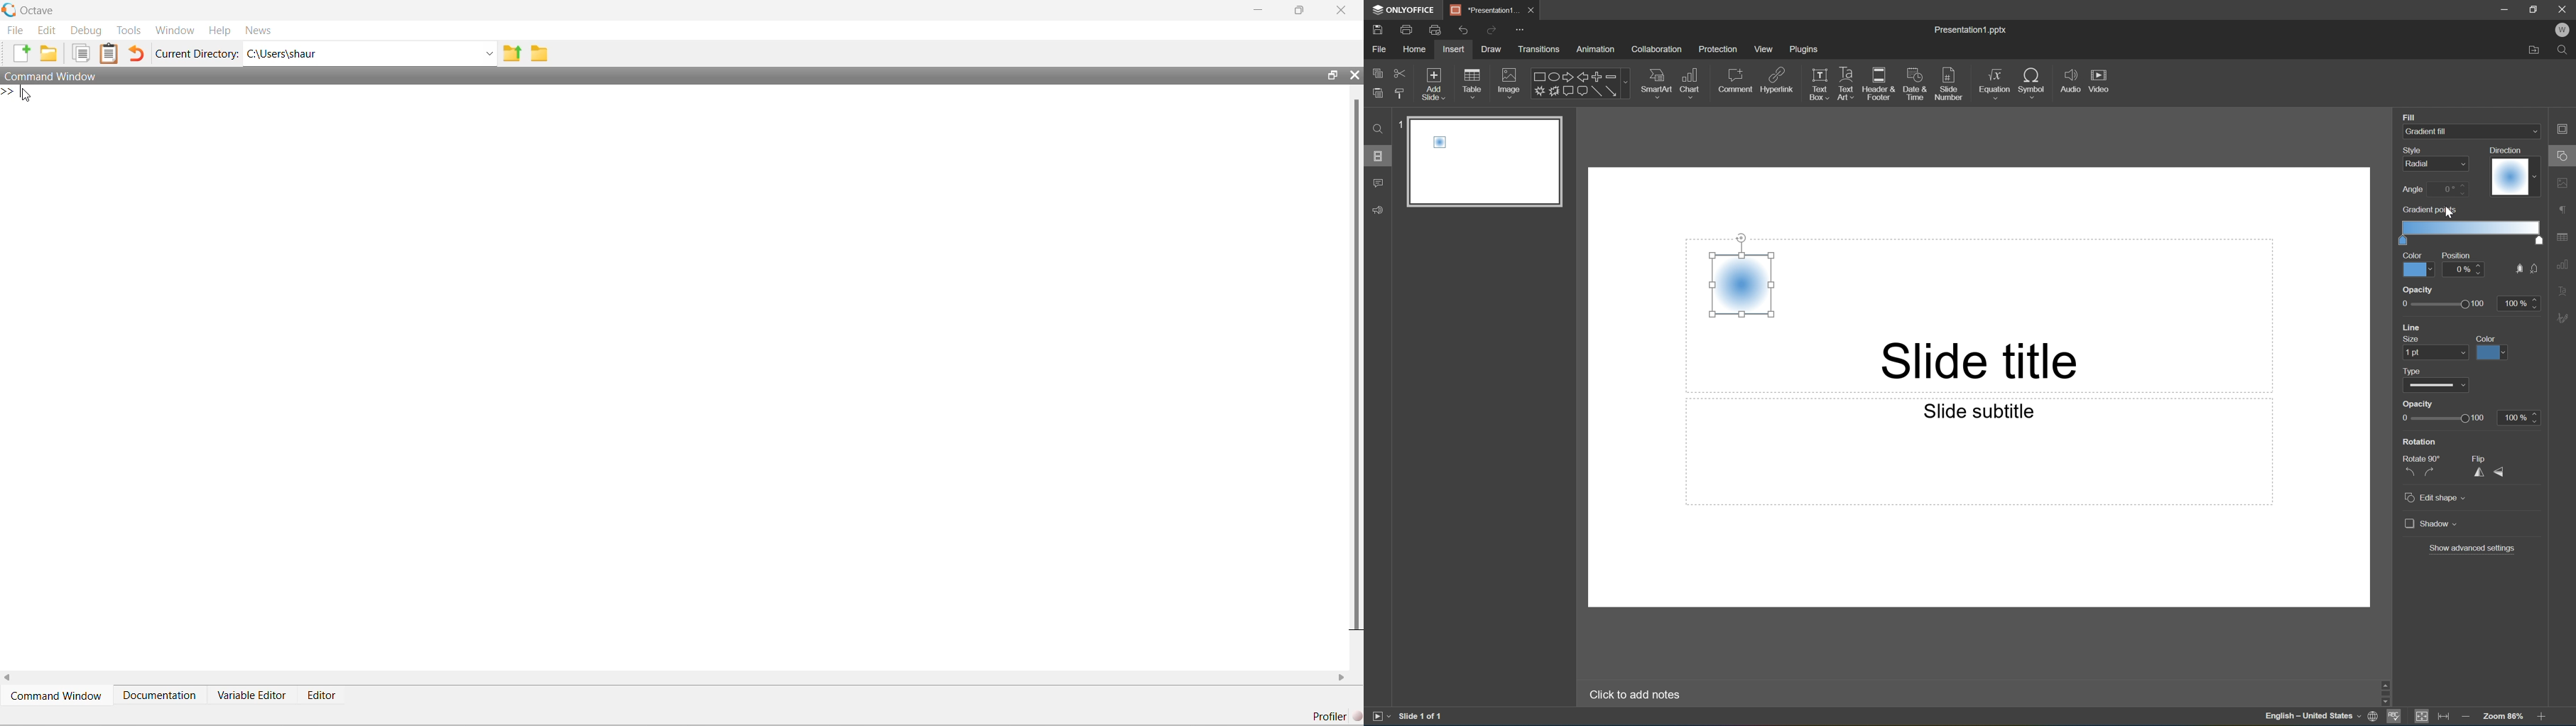 Image resolution: width=2576 pixels, height=728 pixels. Describe the element at coordinates (1509, 82) in the screenshot. I see `Image` at that location.